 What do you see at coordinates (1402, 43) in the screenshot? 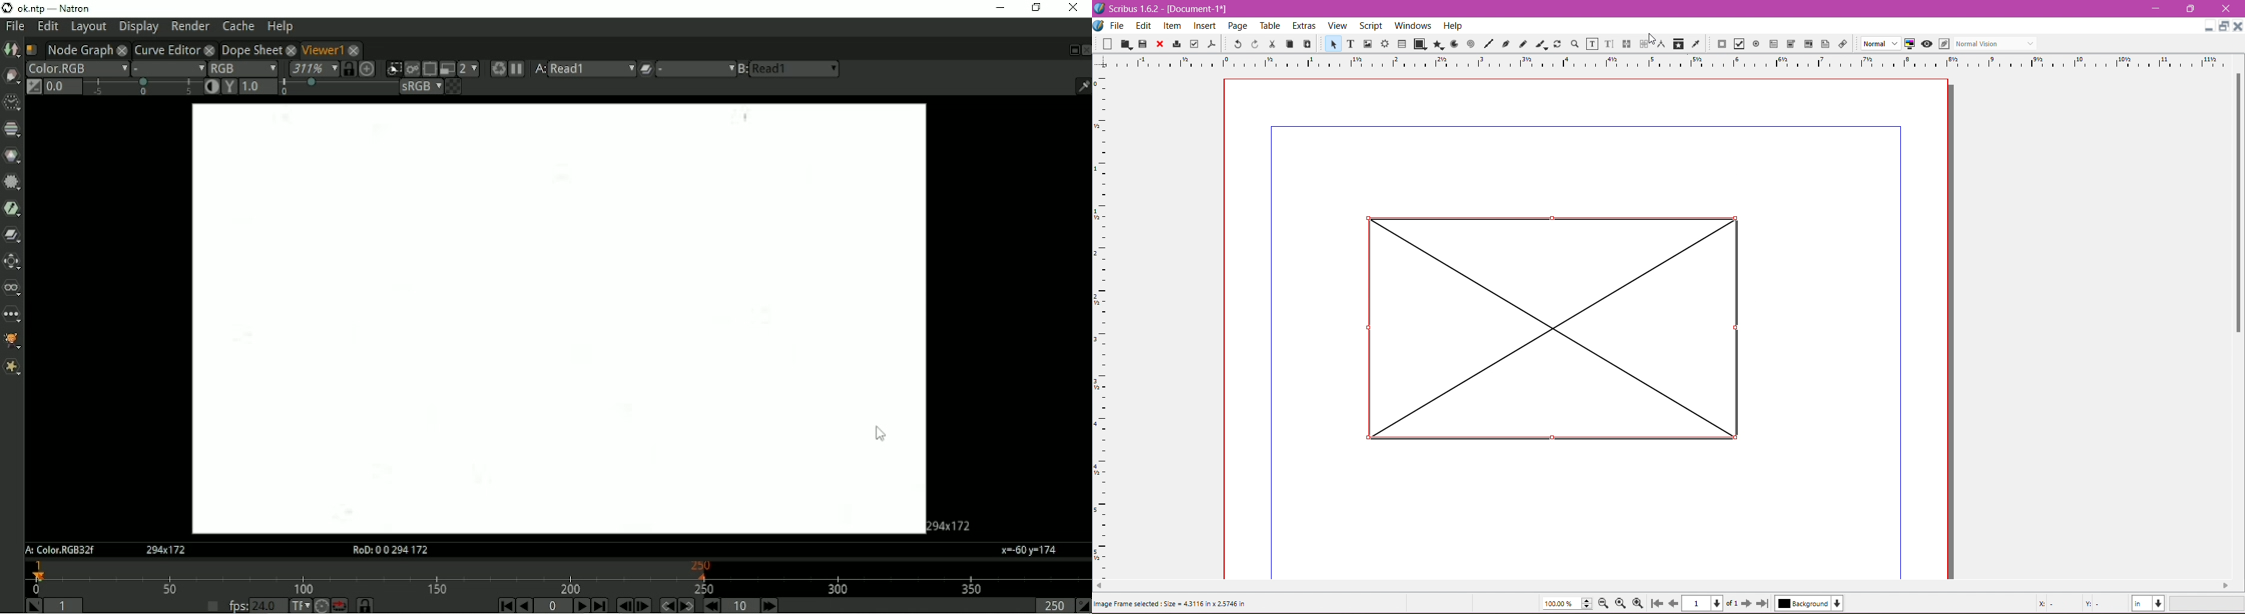
I see `Table` at bounding box center [1402, 43].